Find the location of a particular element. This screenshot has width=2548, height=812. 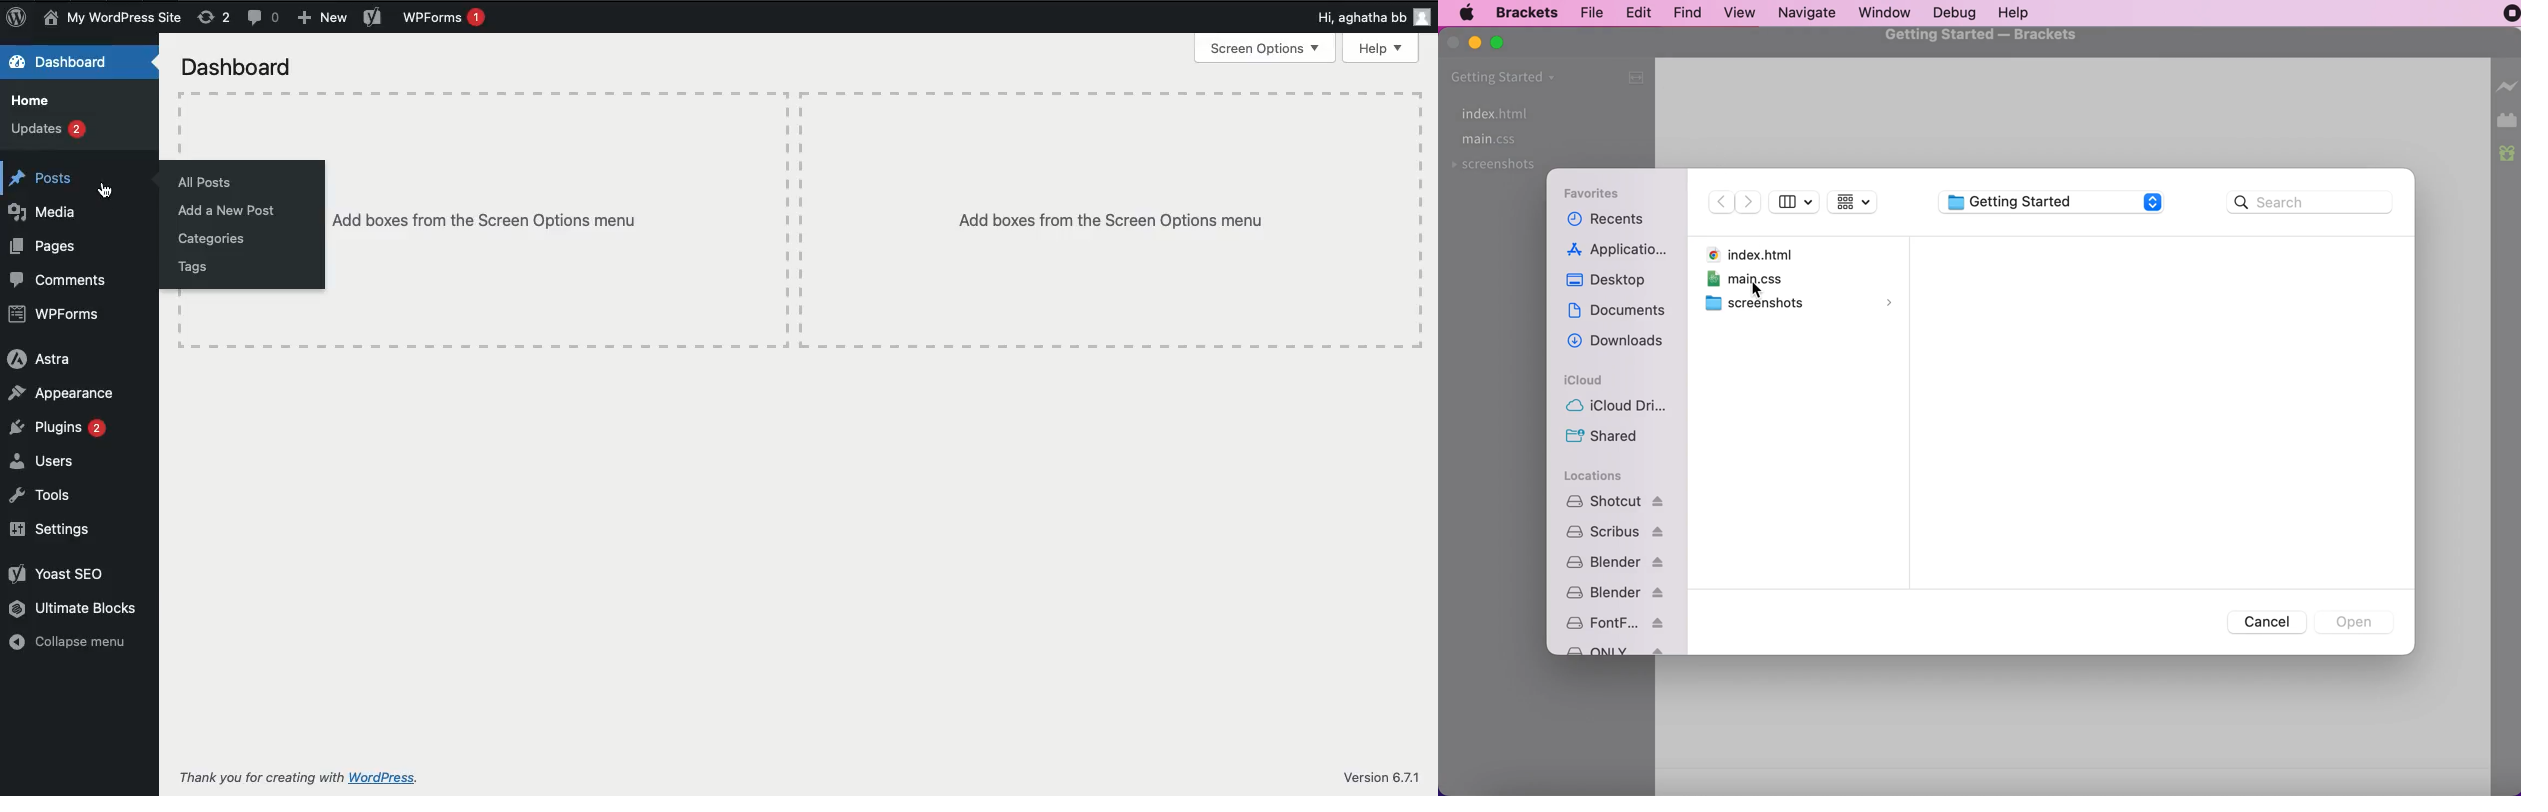

Dashboard is located at coordinates (69, 63).